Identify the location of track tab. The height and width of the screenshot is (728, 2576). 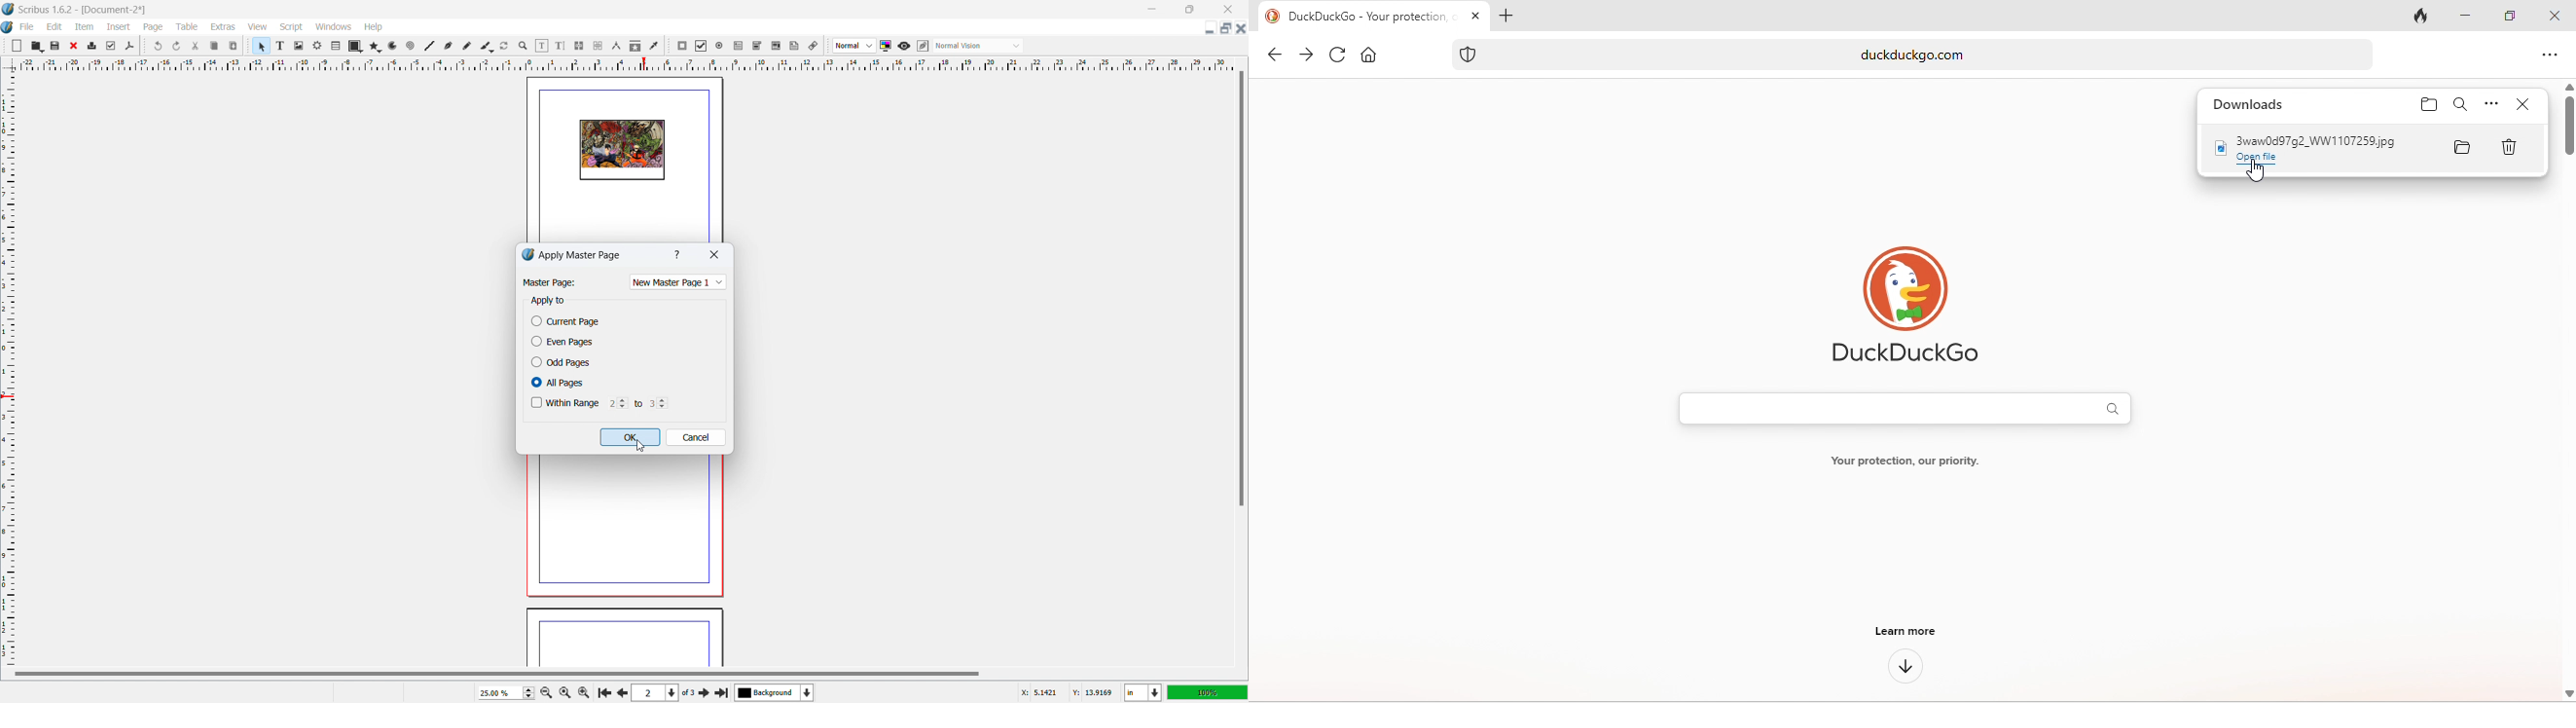
(2414, 15).